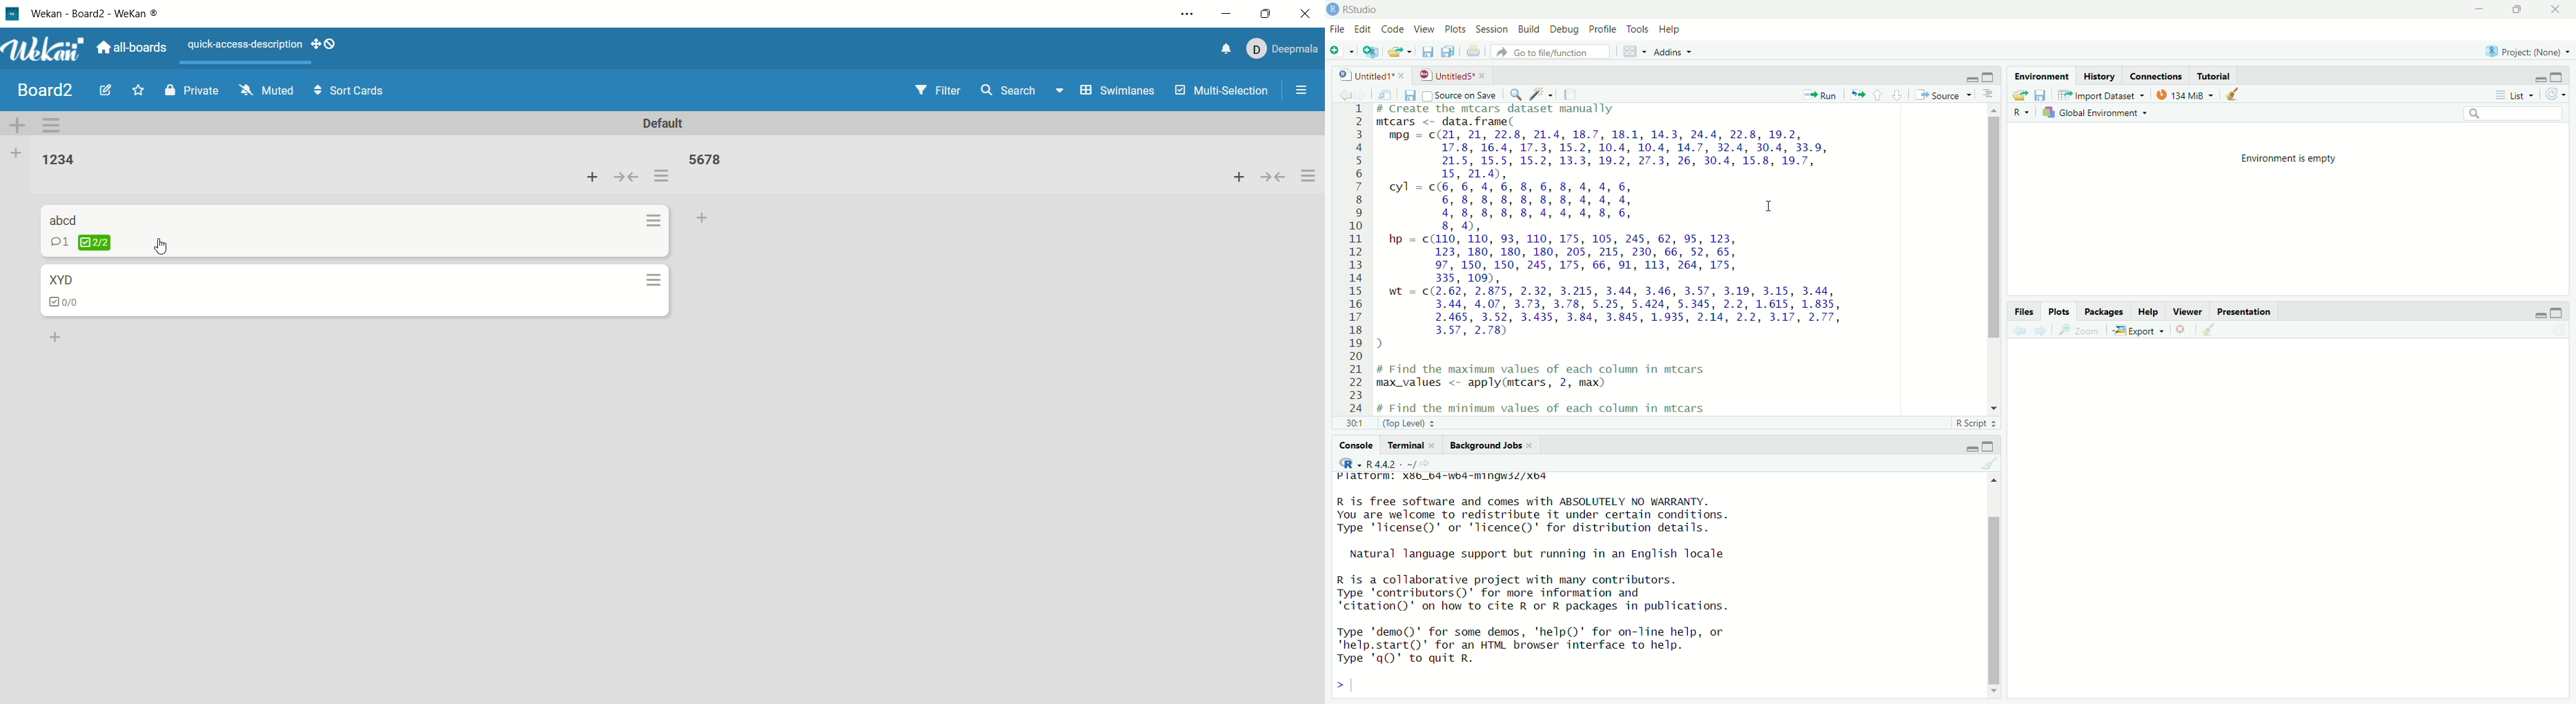 This screenshot has width=2576, height=728. What do you see at coordinates (1414, 96) in the screenshot?
I see `files` at bounding box center [1414, 96].